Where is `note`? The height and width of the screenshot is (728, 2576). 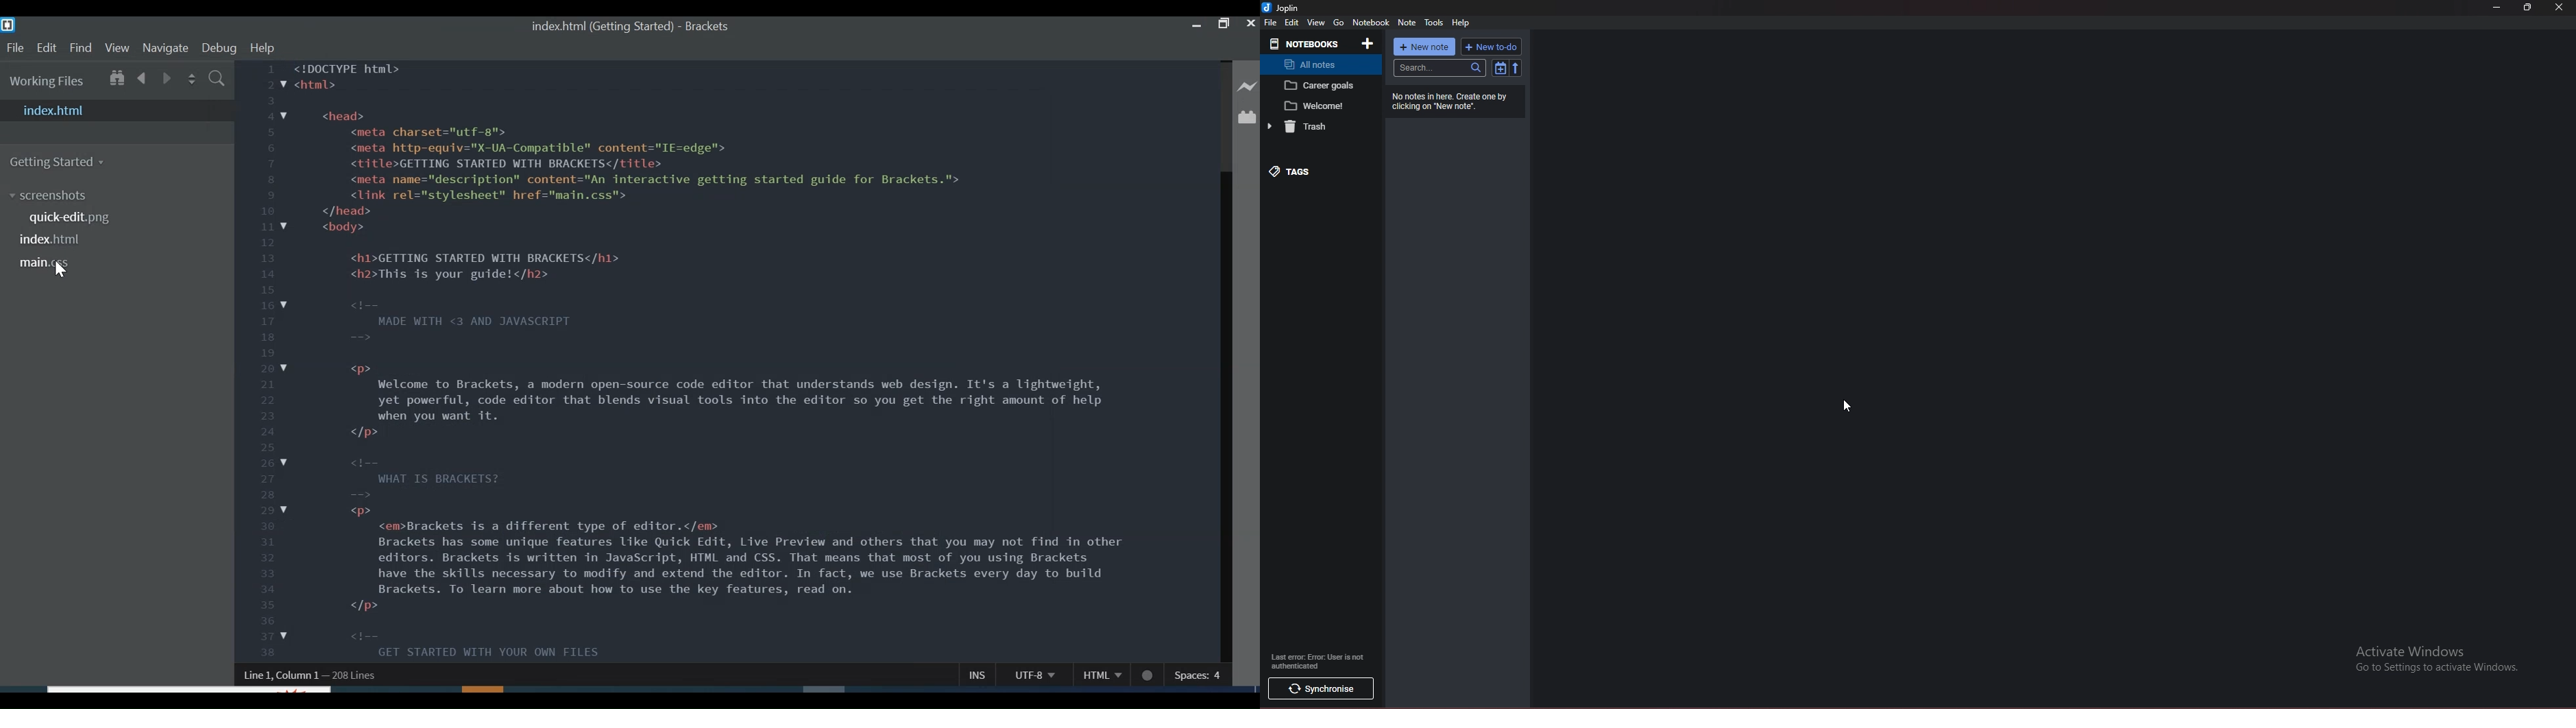
note is located at coordinates (1407, 23).